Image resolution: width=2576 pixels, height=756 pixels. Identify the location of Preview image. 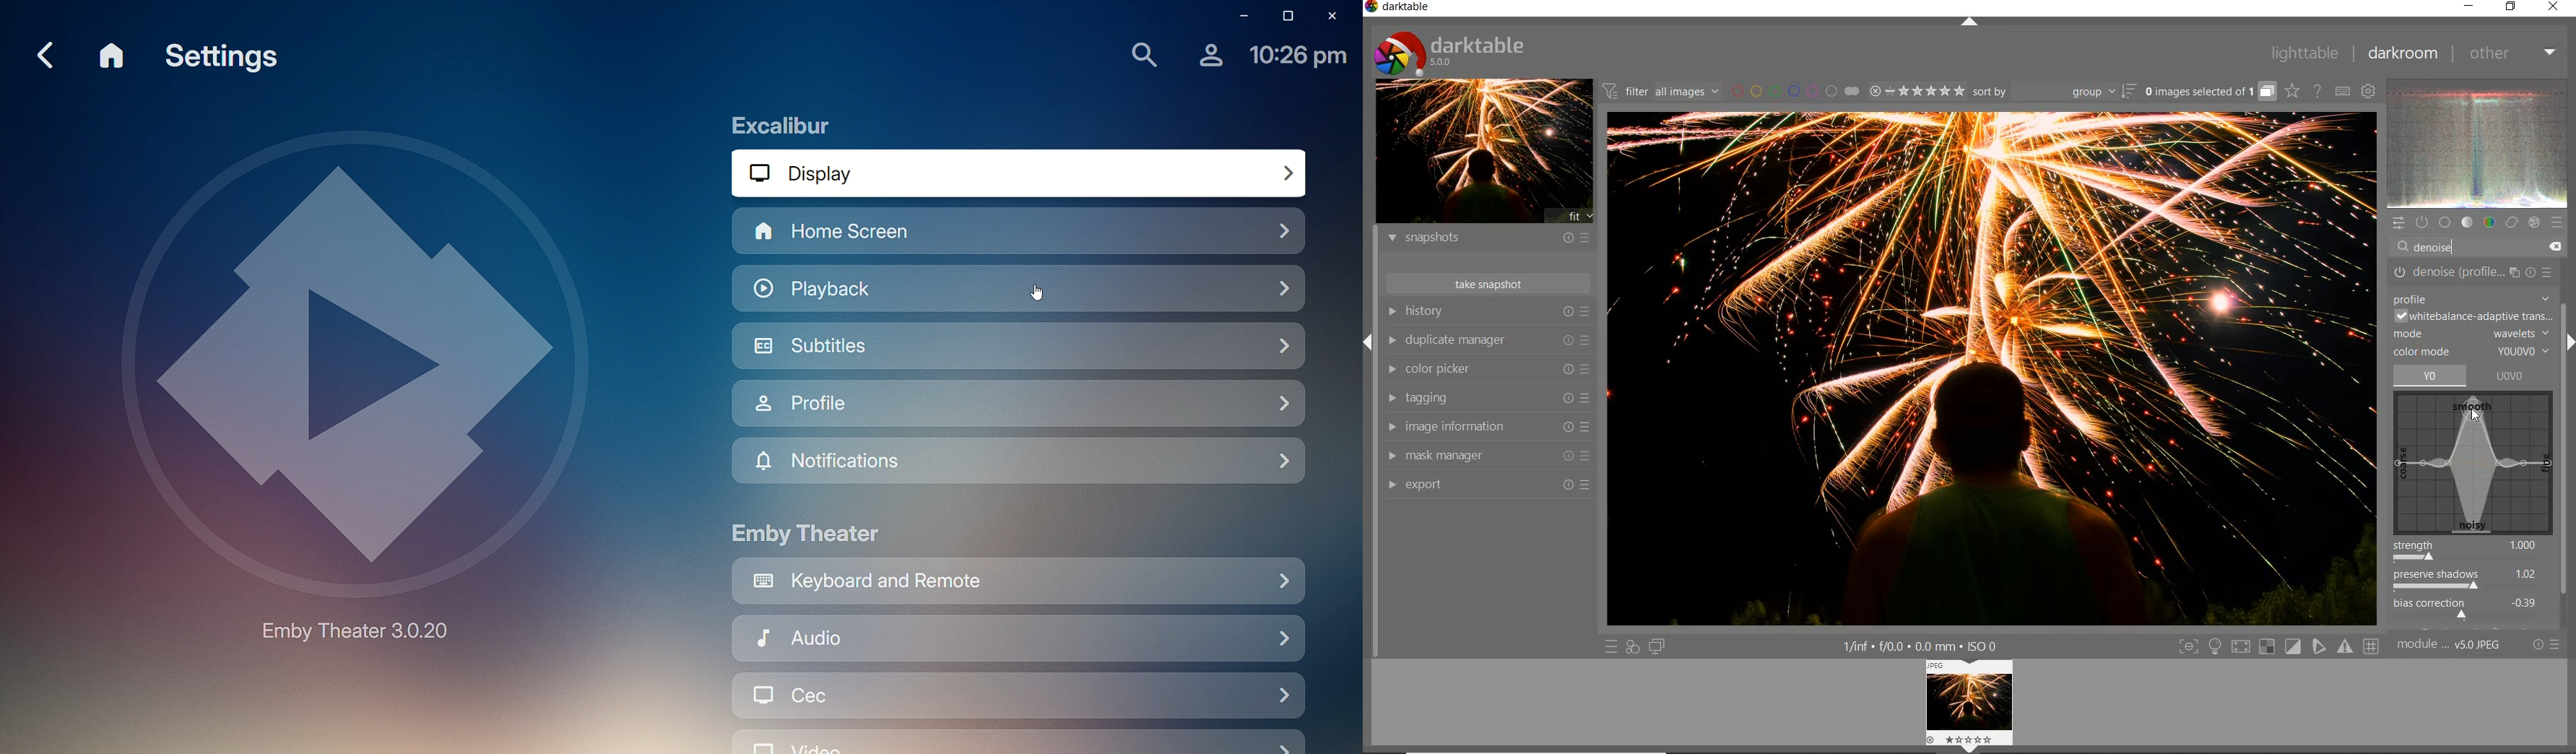
(1982, 703).